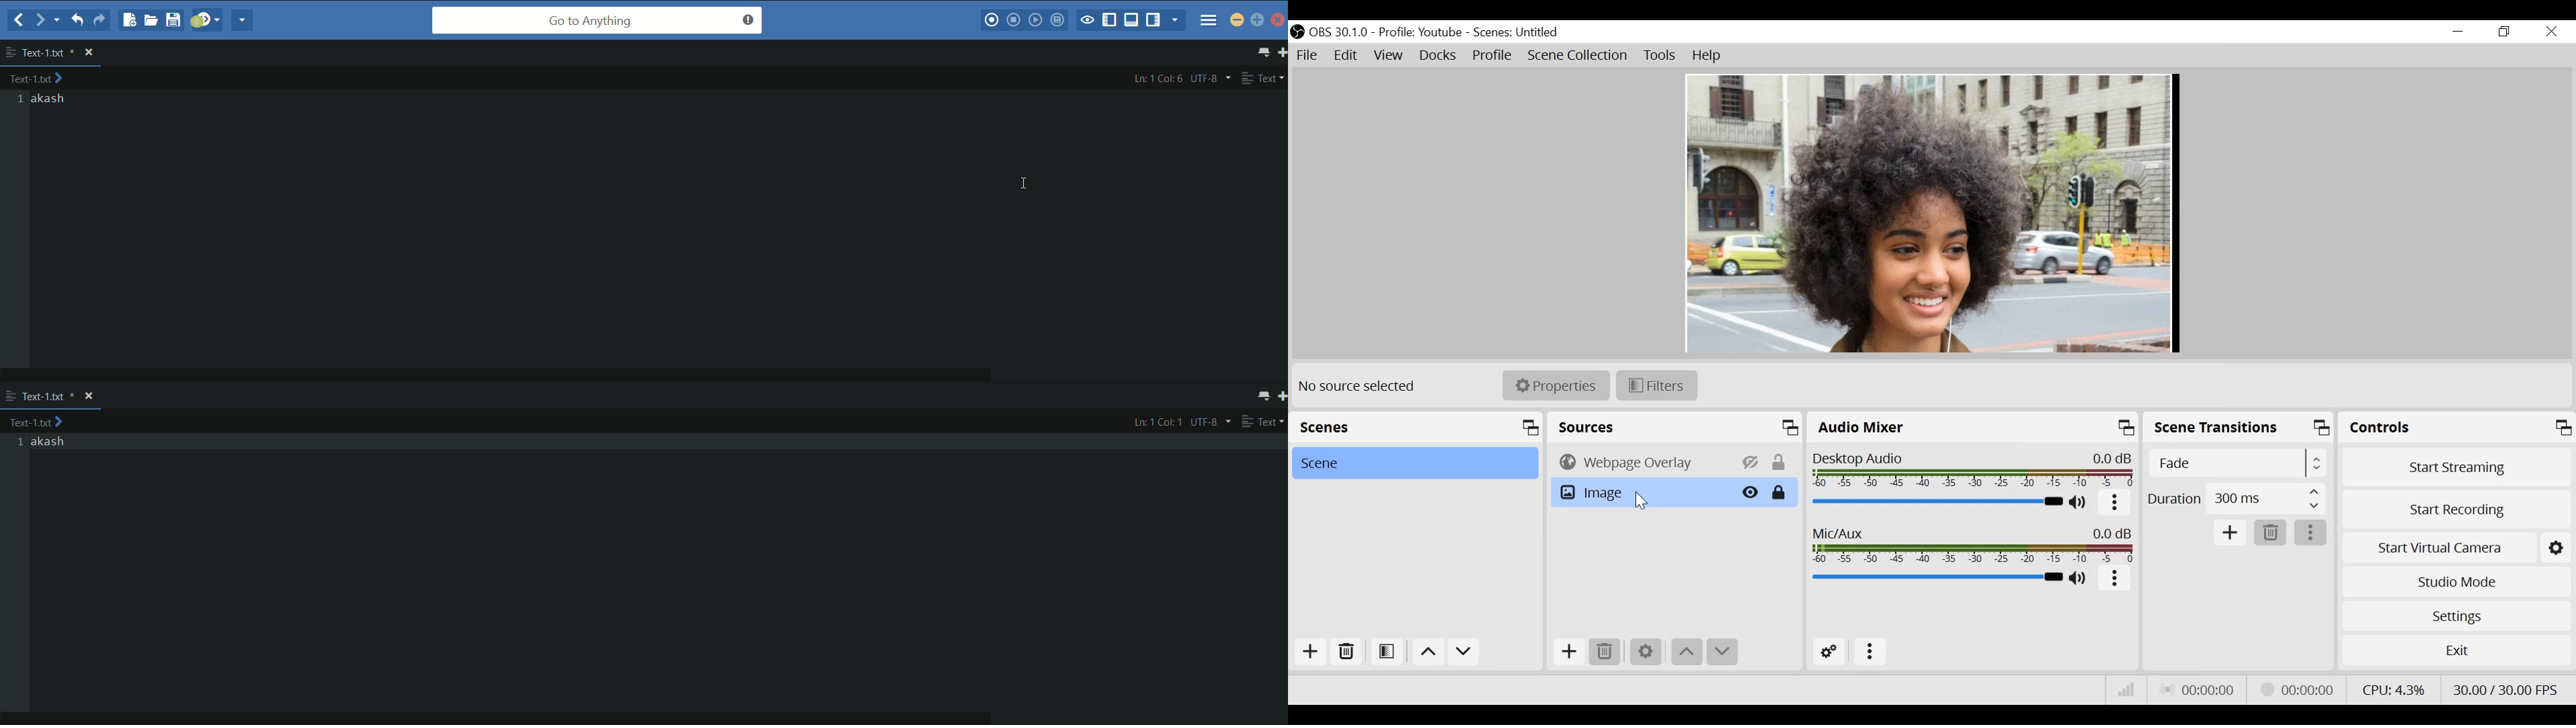  I want to click on More Options, so click(1870, 654).